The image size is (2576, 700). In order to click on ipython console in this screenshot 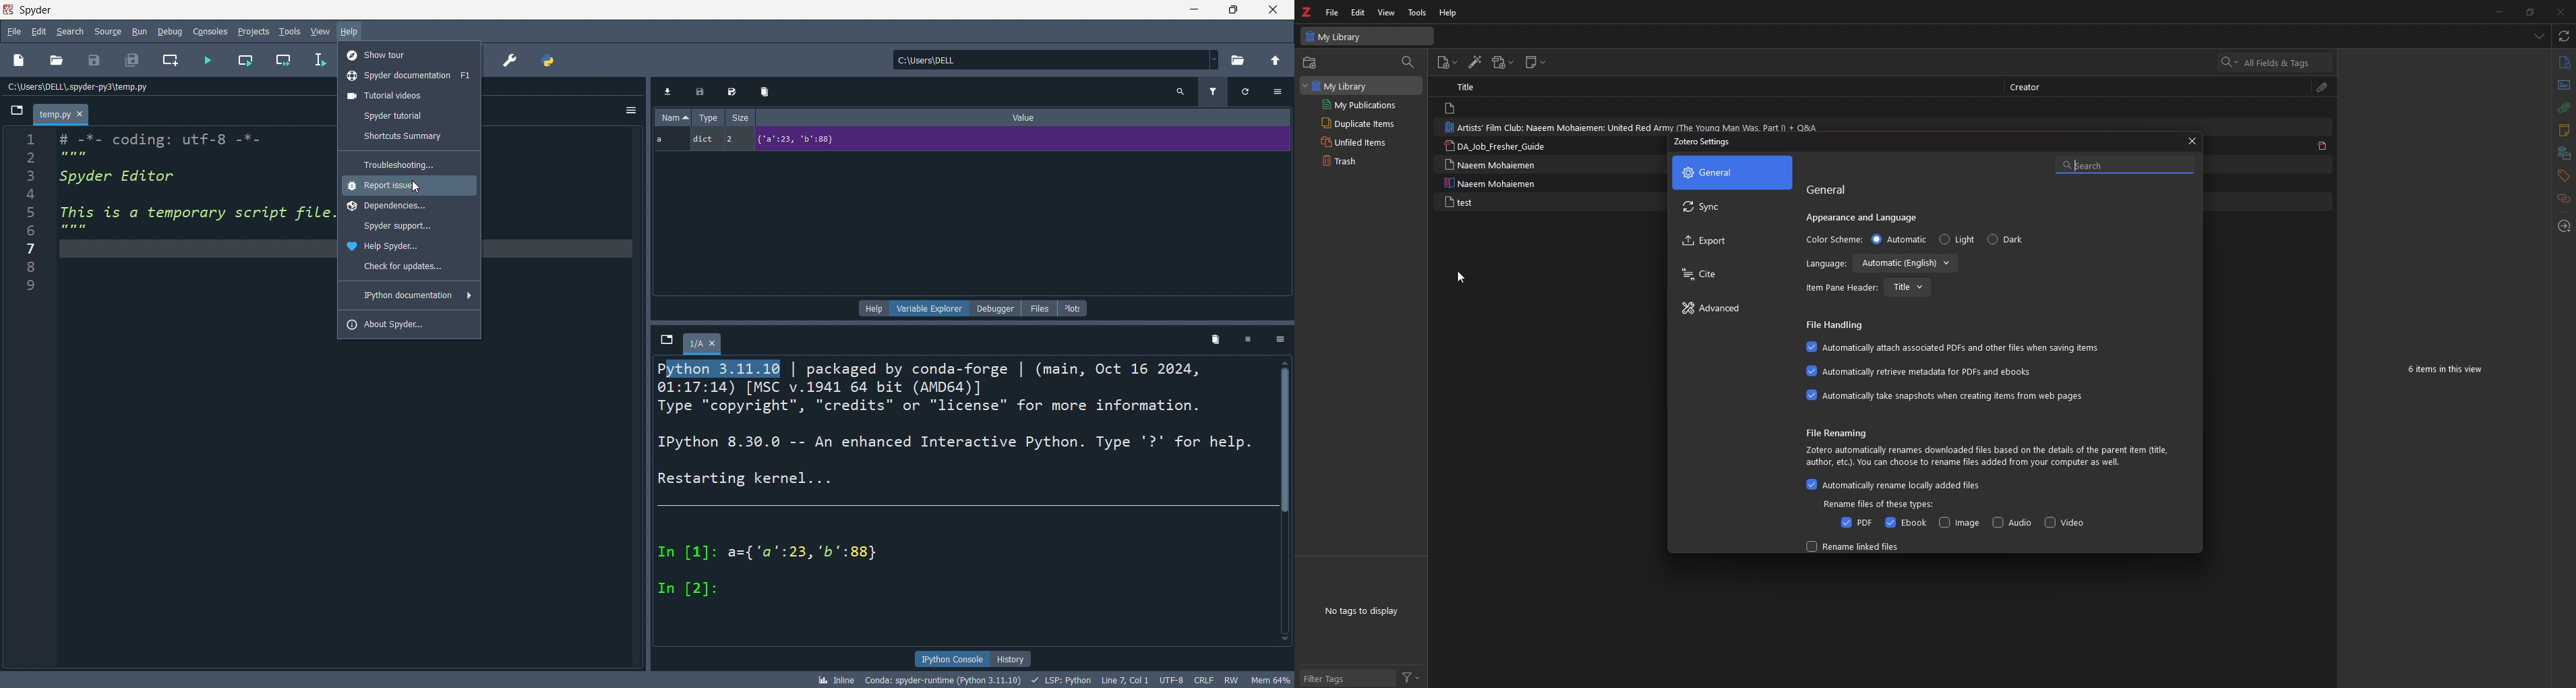, I will do `click(952, 658)`.